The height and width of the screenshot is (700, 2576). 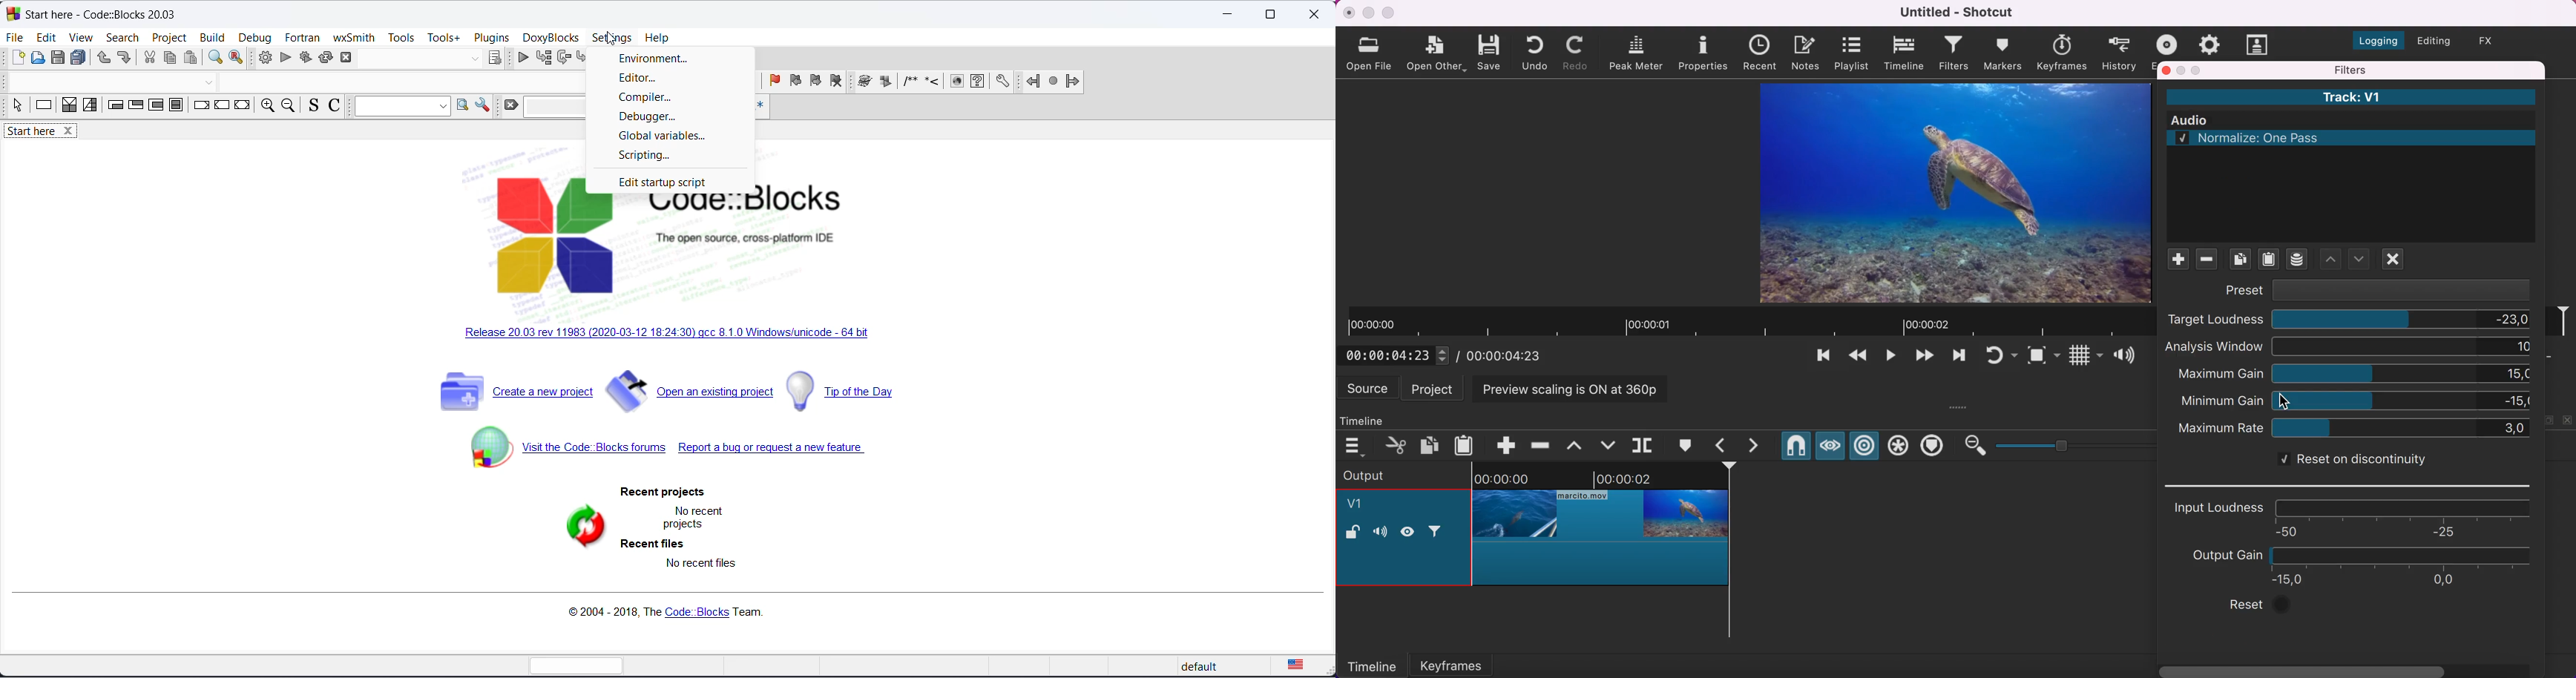 What do you see at coordinates (2373, 38) in the screenshot?
I see `switch to the logging layout` at bounding box center [2373, 38].